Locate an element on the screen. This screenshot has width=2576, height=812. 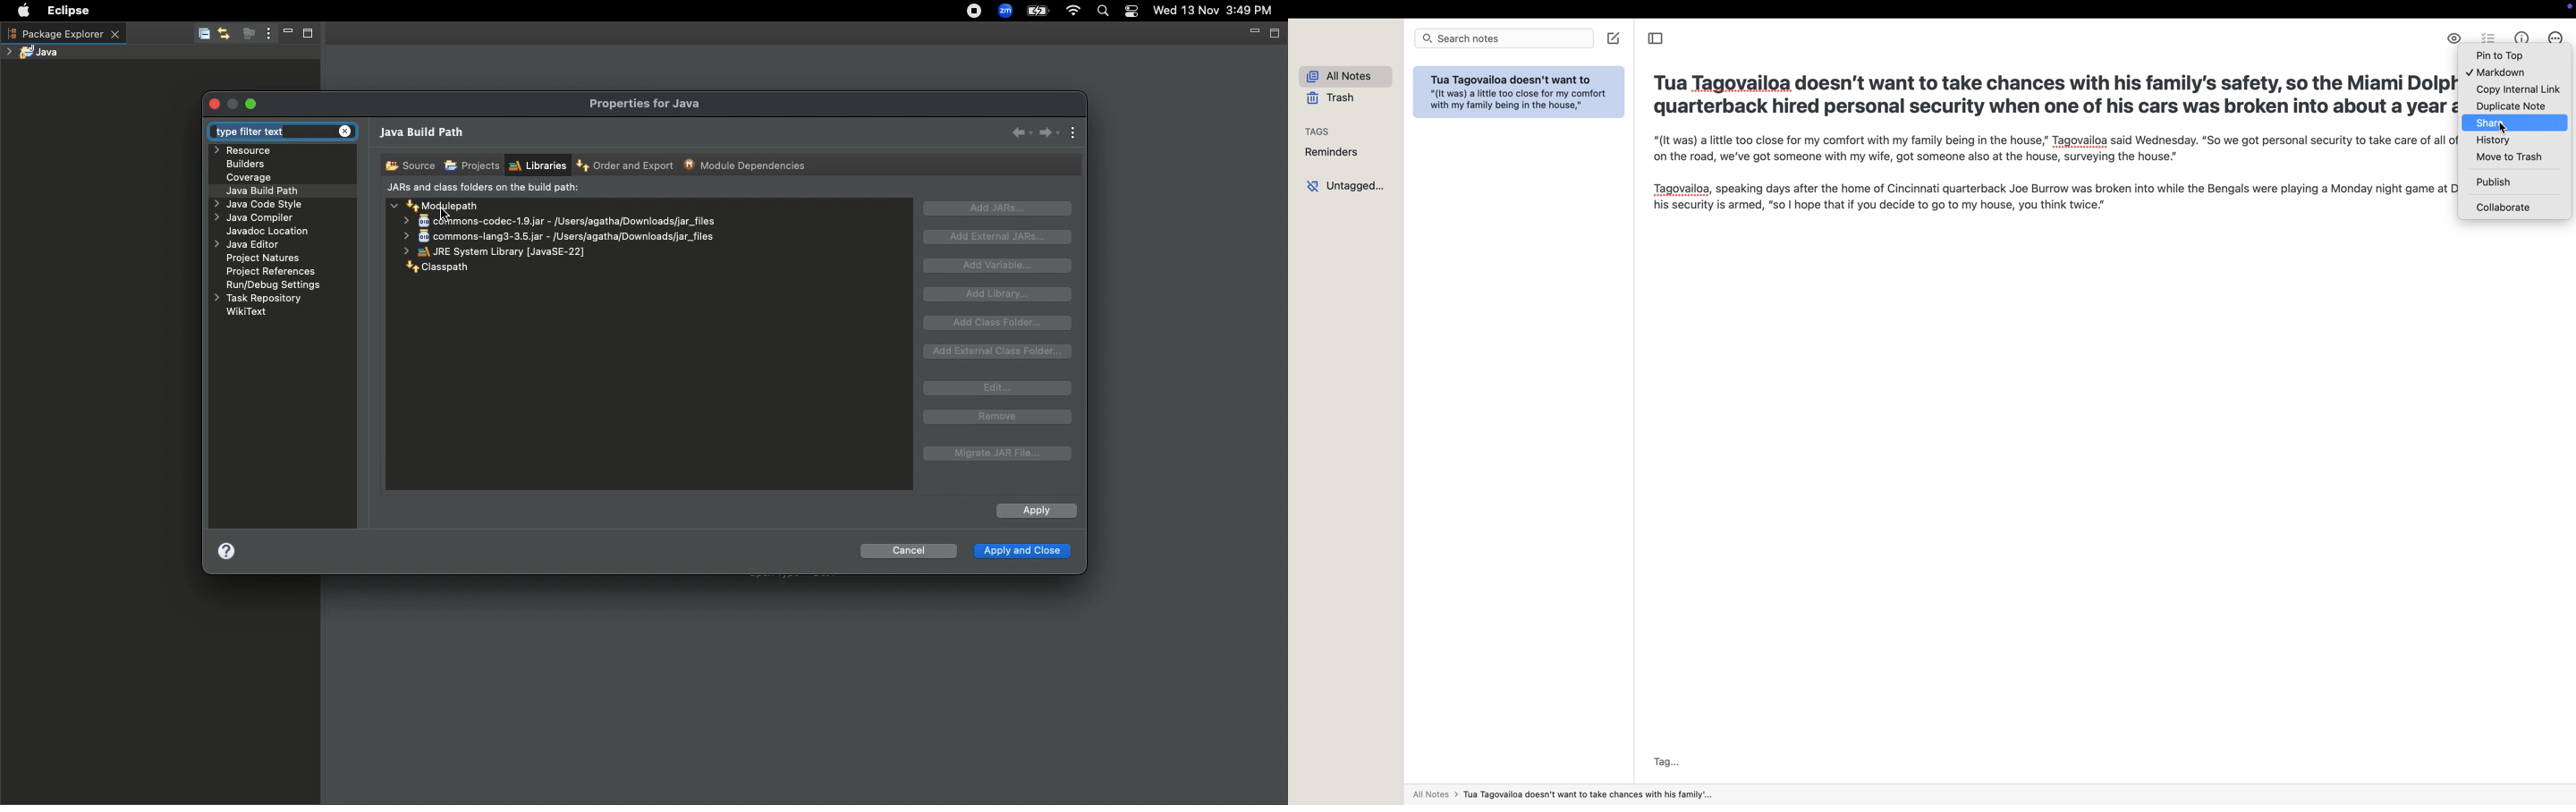
all notes is located at coordinates (1341, 76).